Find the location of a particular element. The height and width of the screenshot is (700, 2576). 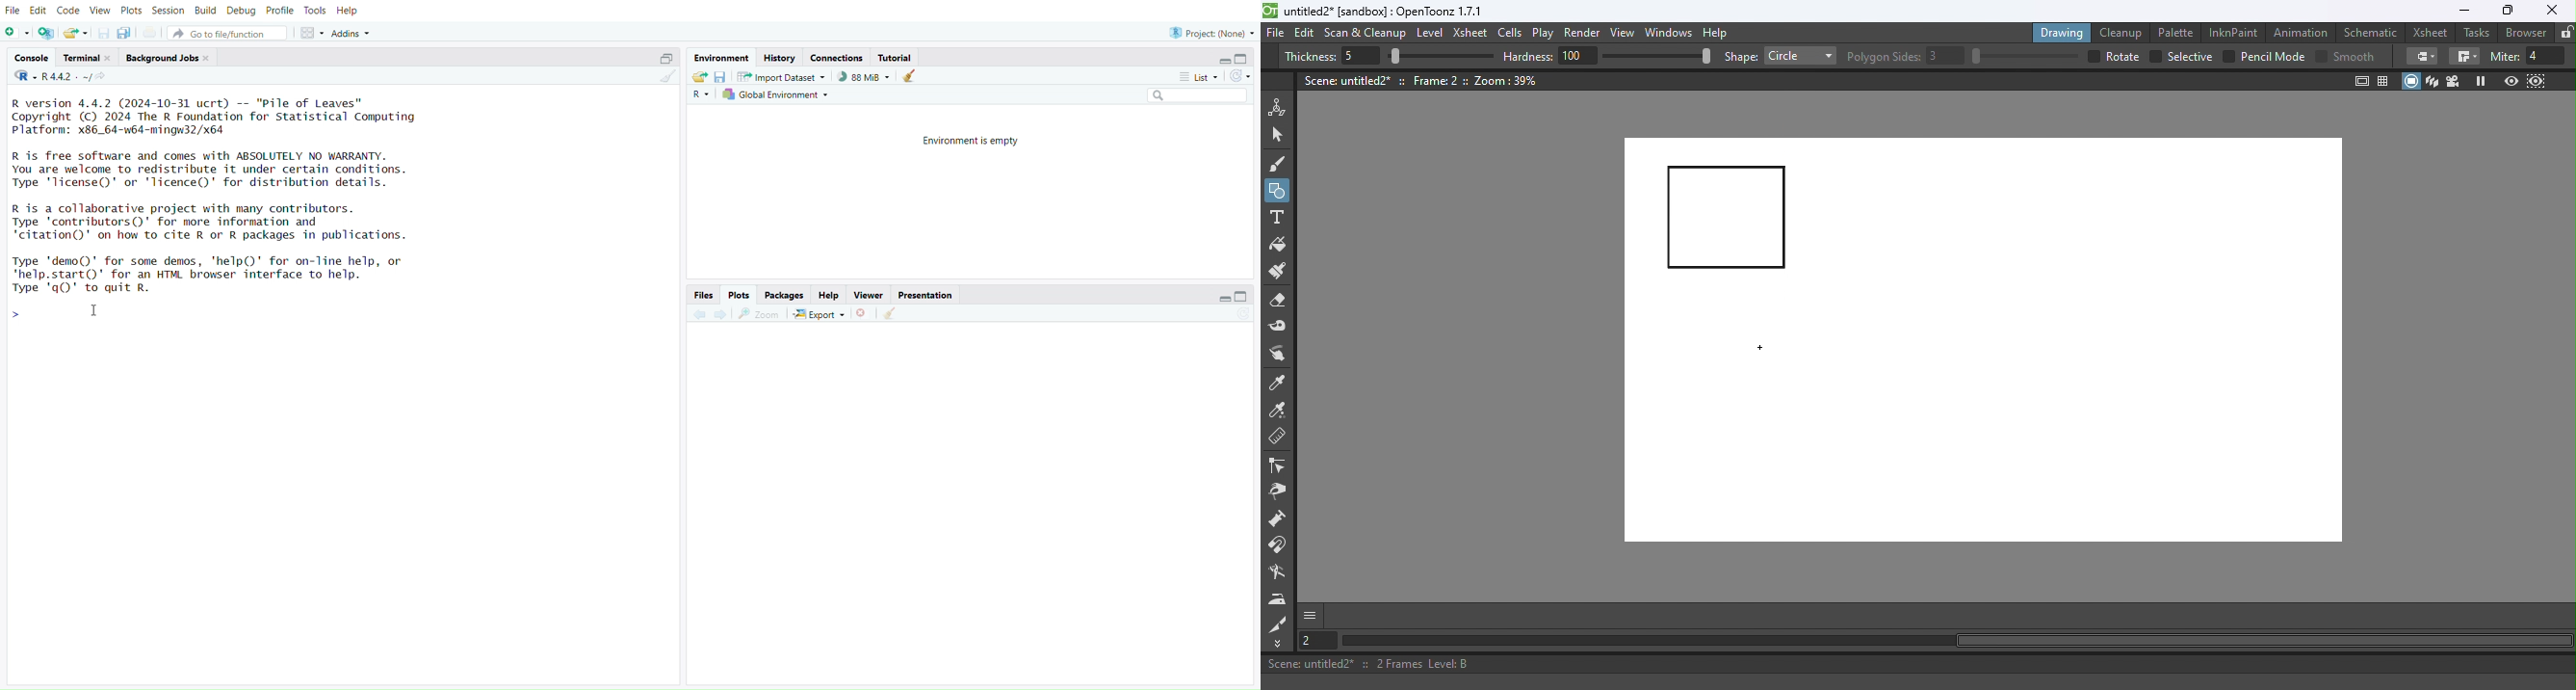

create a project is located at coordinates (46, 33).